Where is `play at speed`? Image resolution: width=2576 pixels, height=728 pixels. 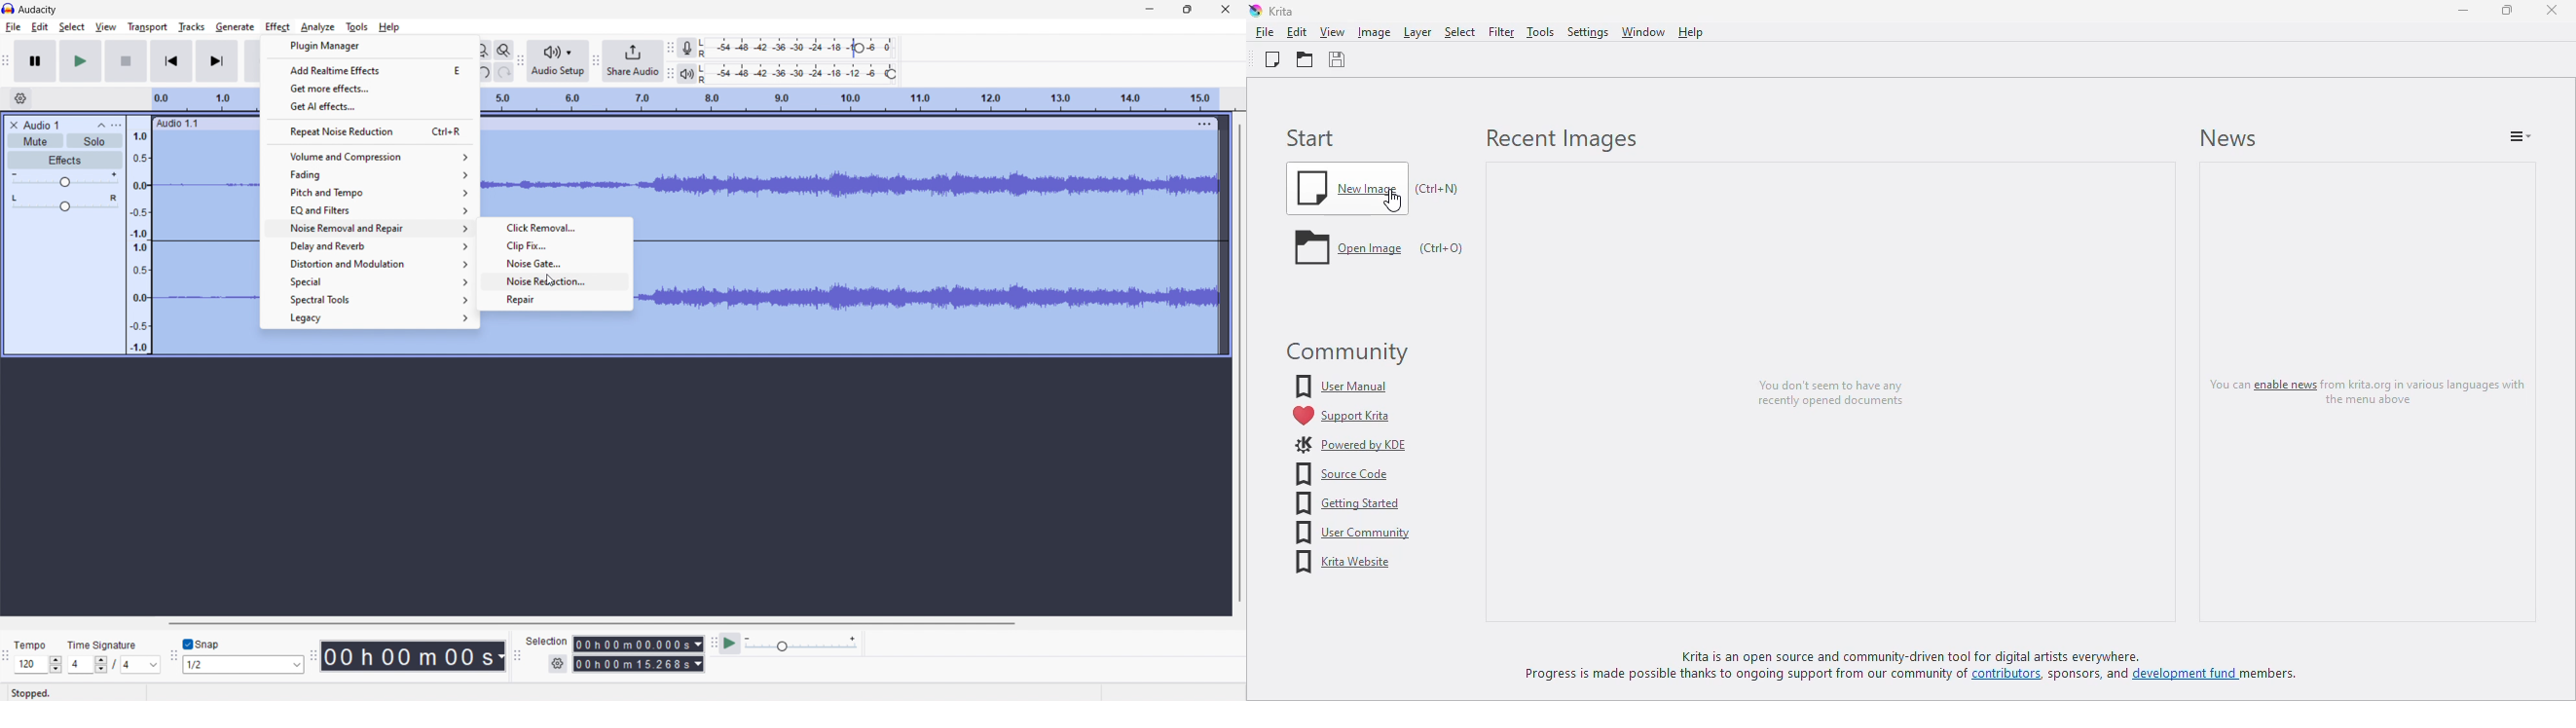 play at speed is located at coordinates (730, 643).